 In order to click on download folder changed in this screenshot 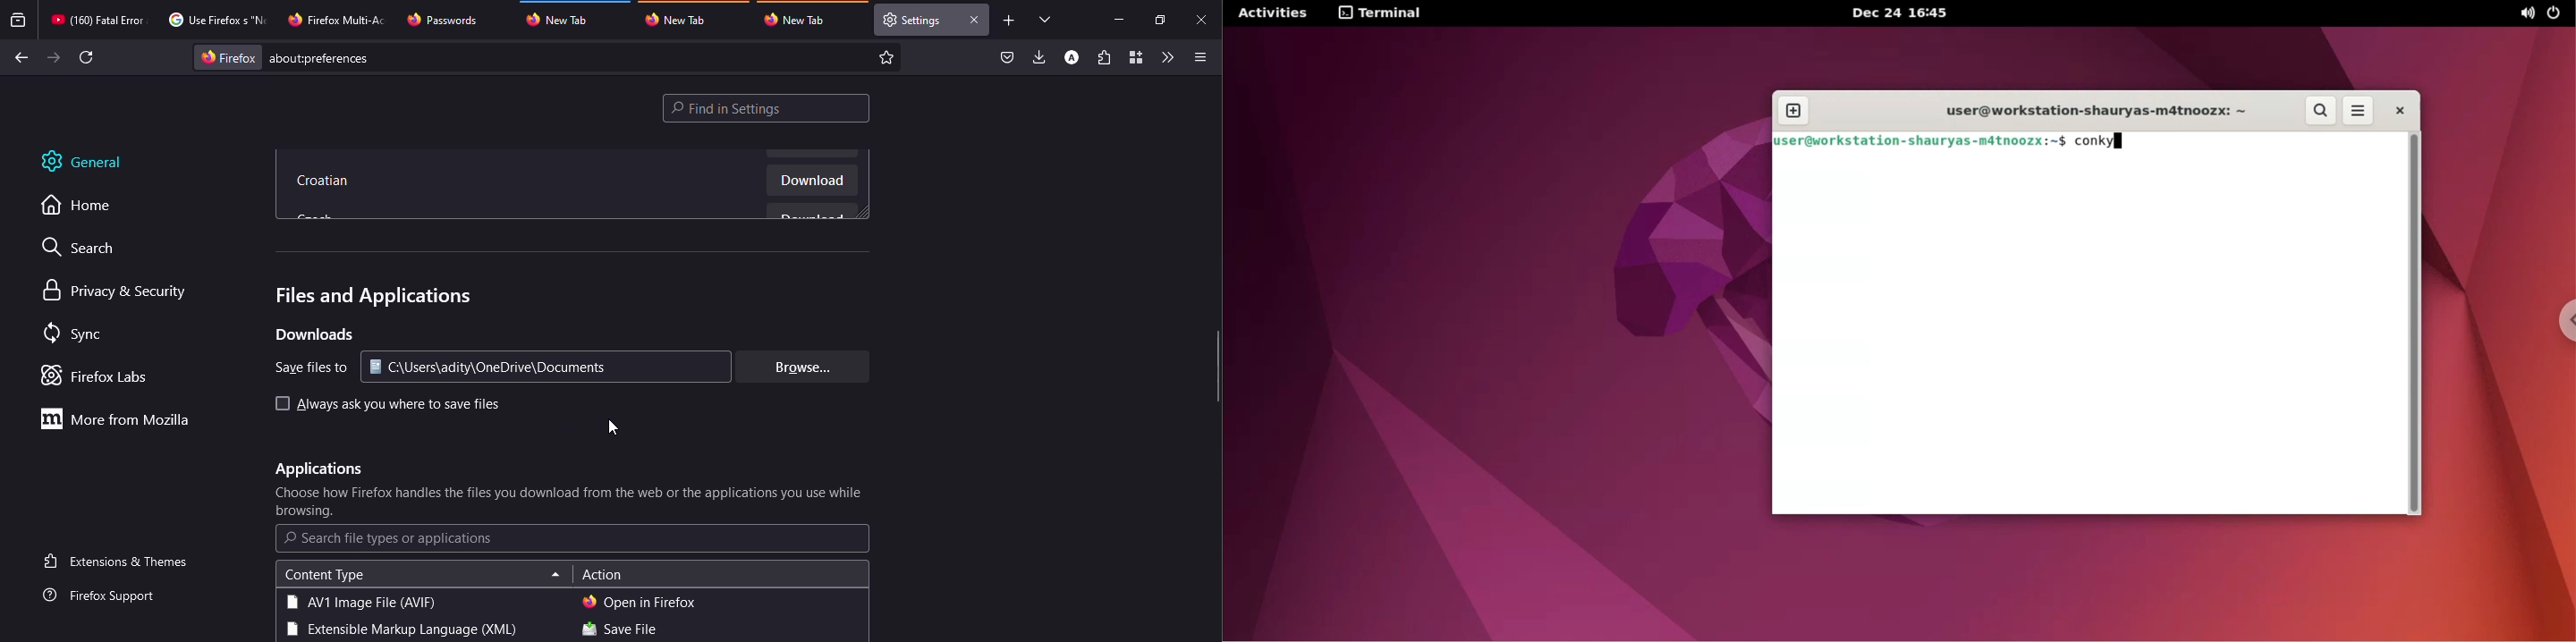, I will do `click(504, 367)`.